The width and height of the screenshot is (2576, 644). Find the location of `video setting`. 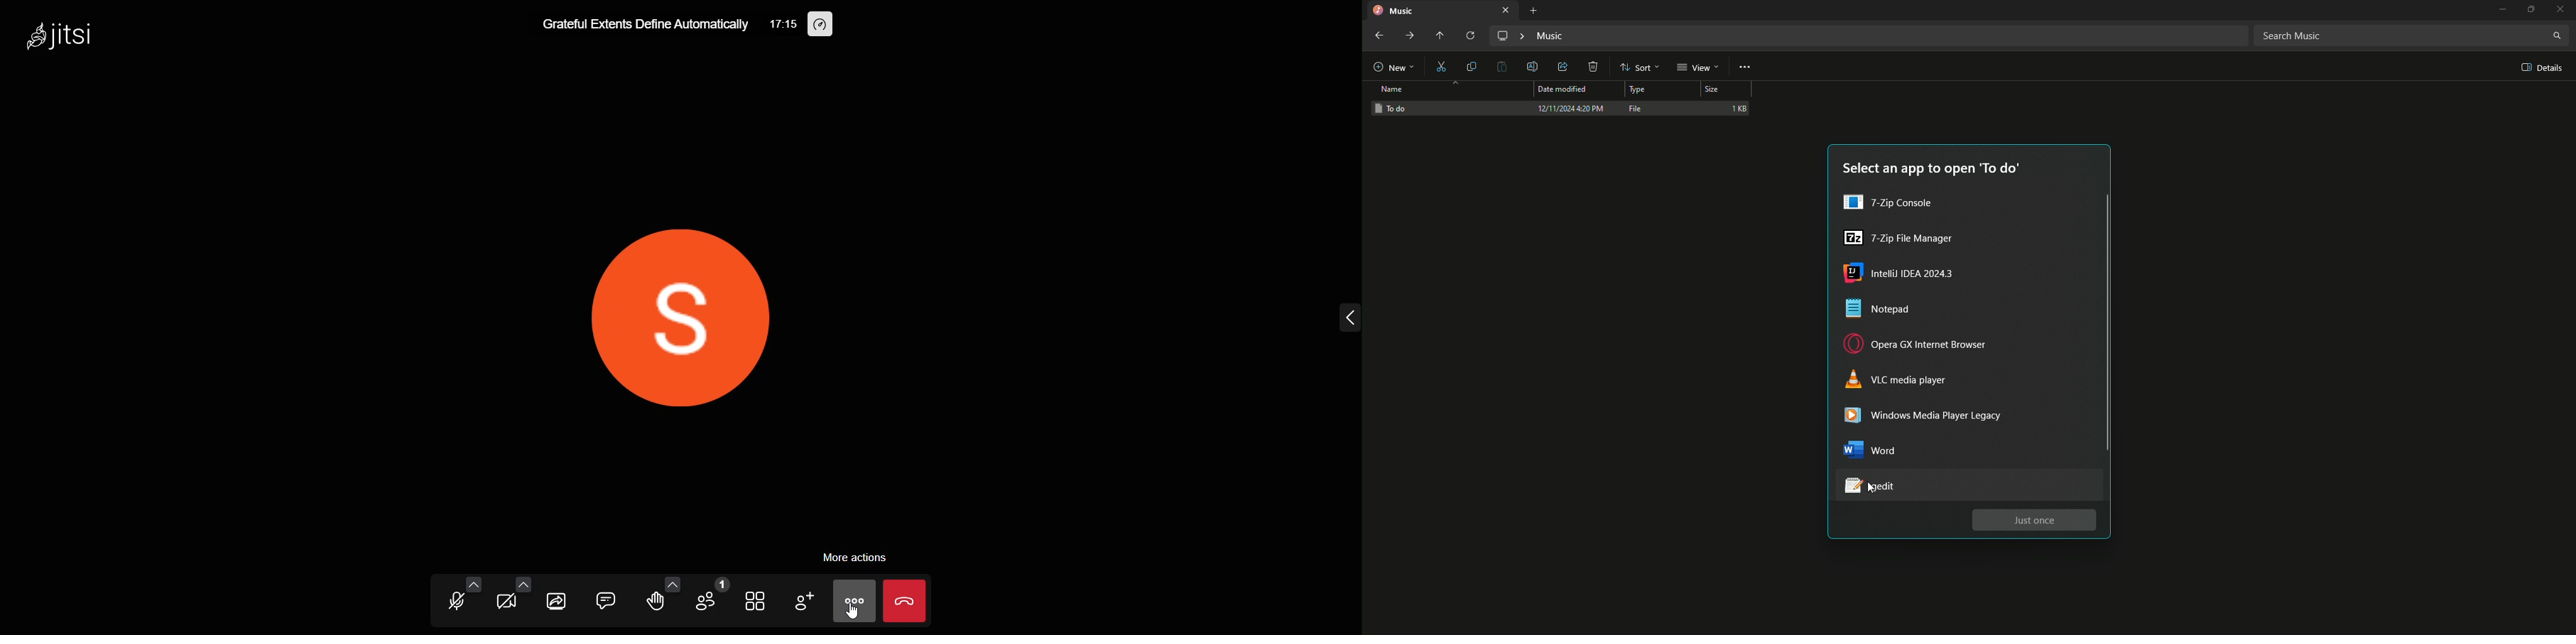

video setting is located at coordinates (522, 583).